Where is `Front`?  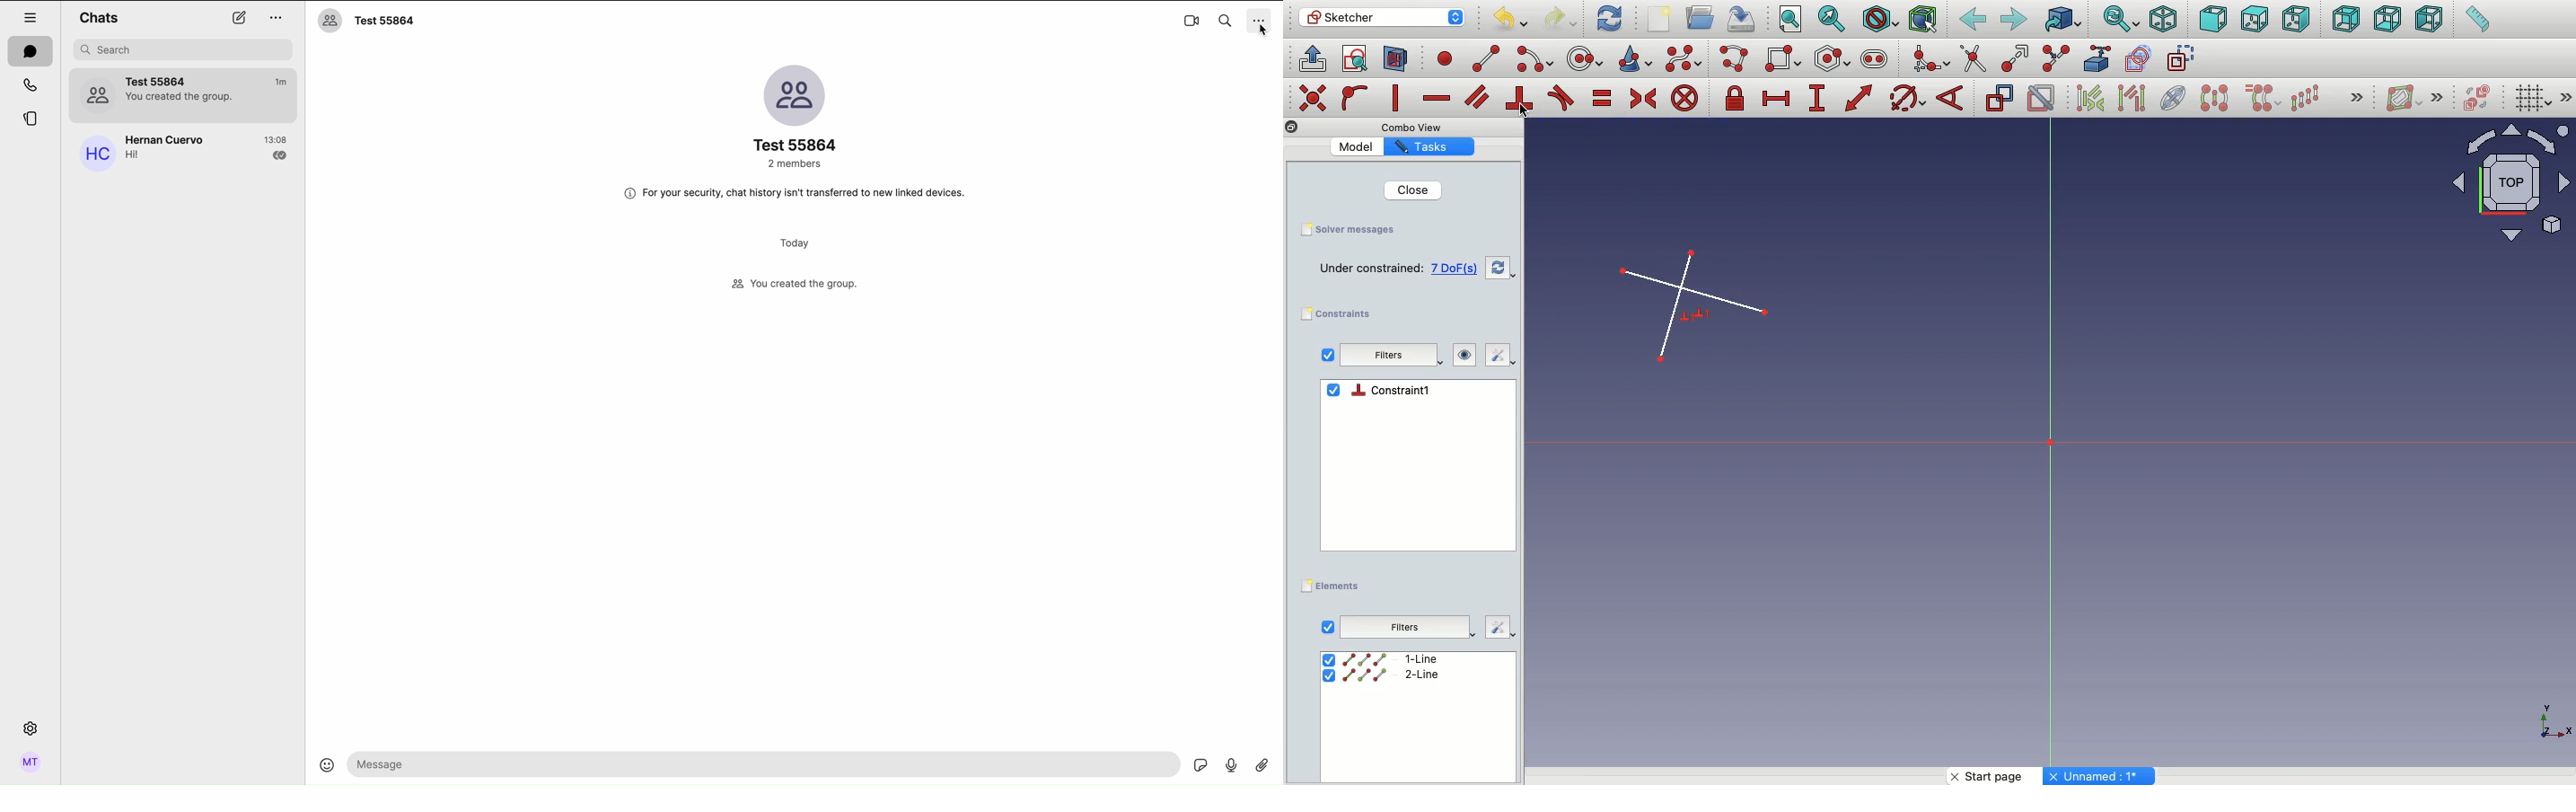 Front is located at coordinates (2212, 19).